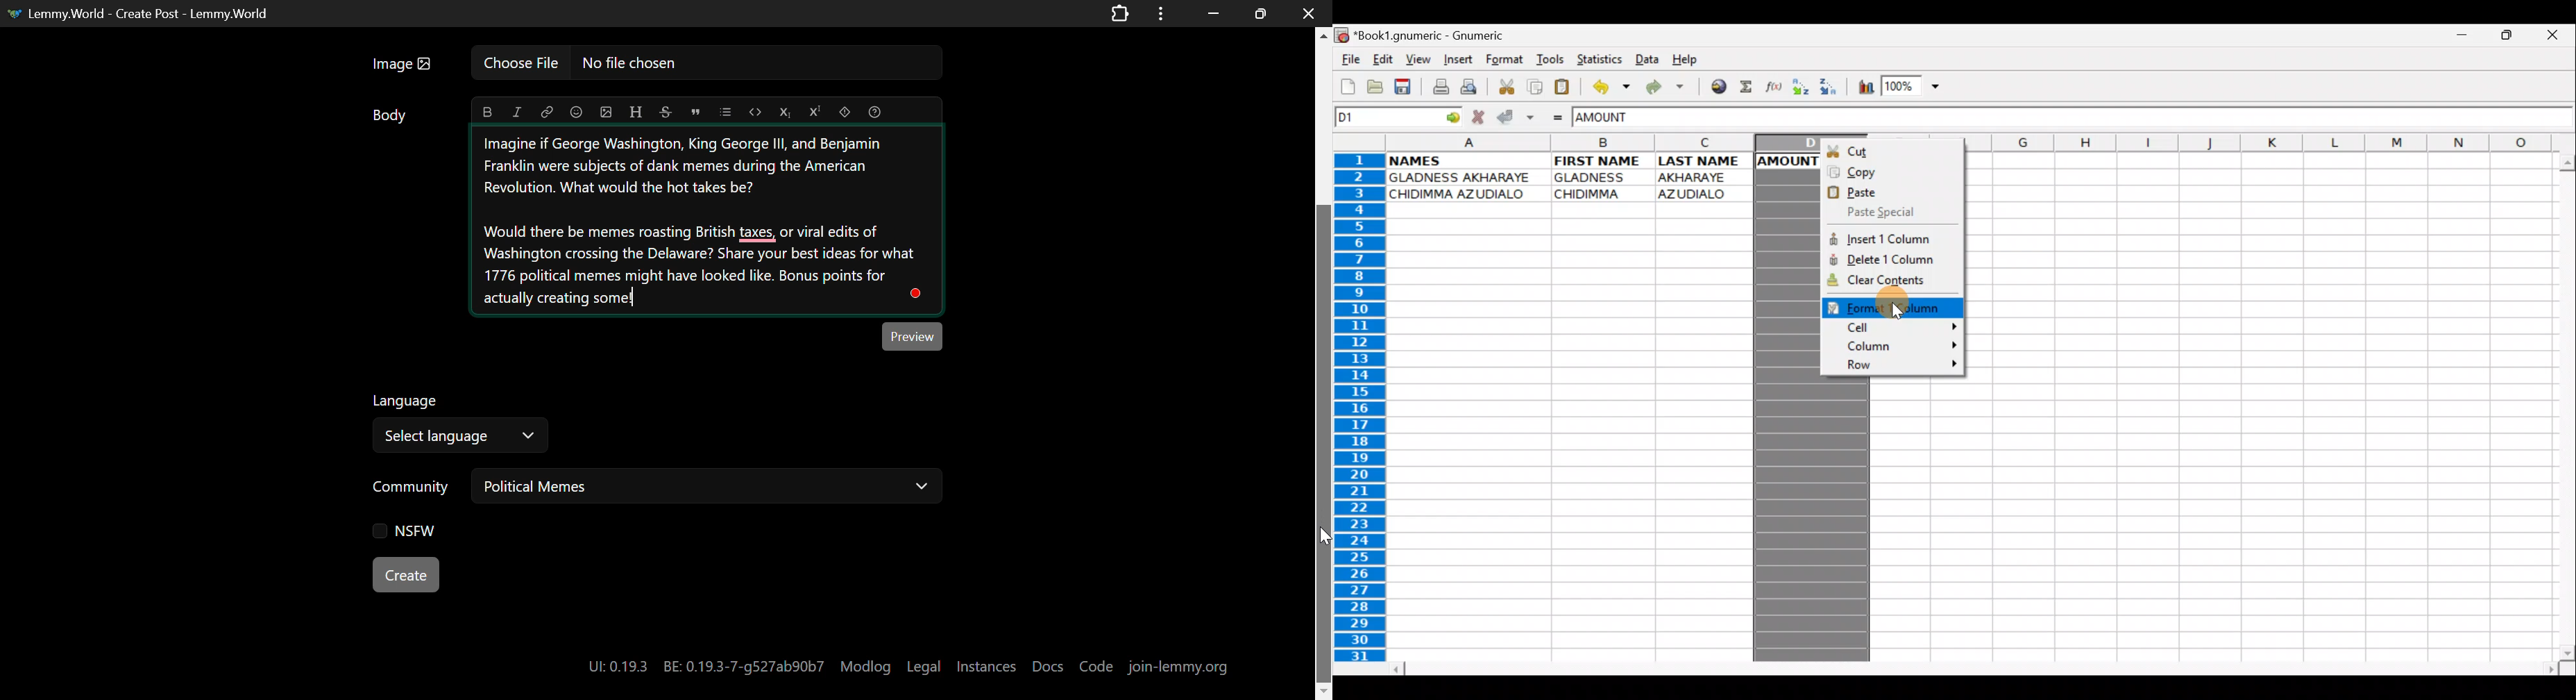 The width and height of the screenshot is (2576, 700). What do you see at coordinates (865, 667) in the screenshot?
I see `Modlog` at bounding box center [865, 667].